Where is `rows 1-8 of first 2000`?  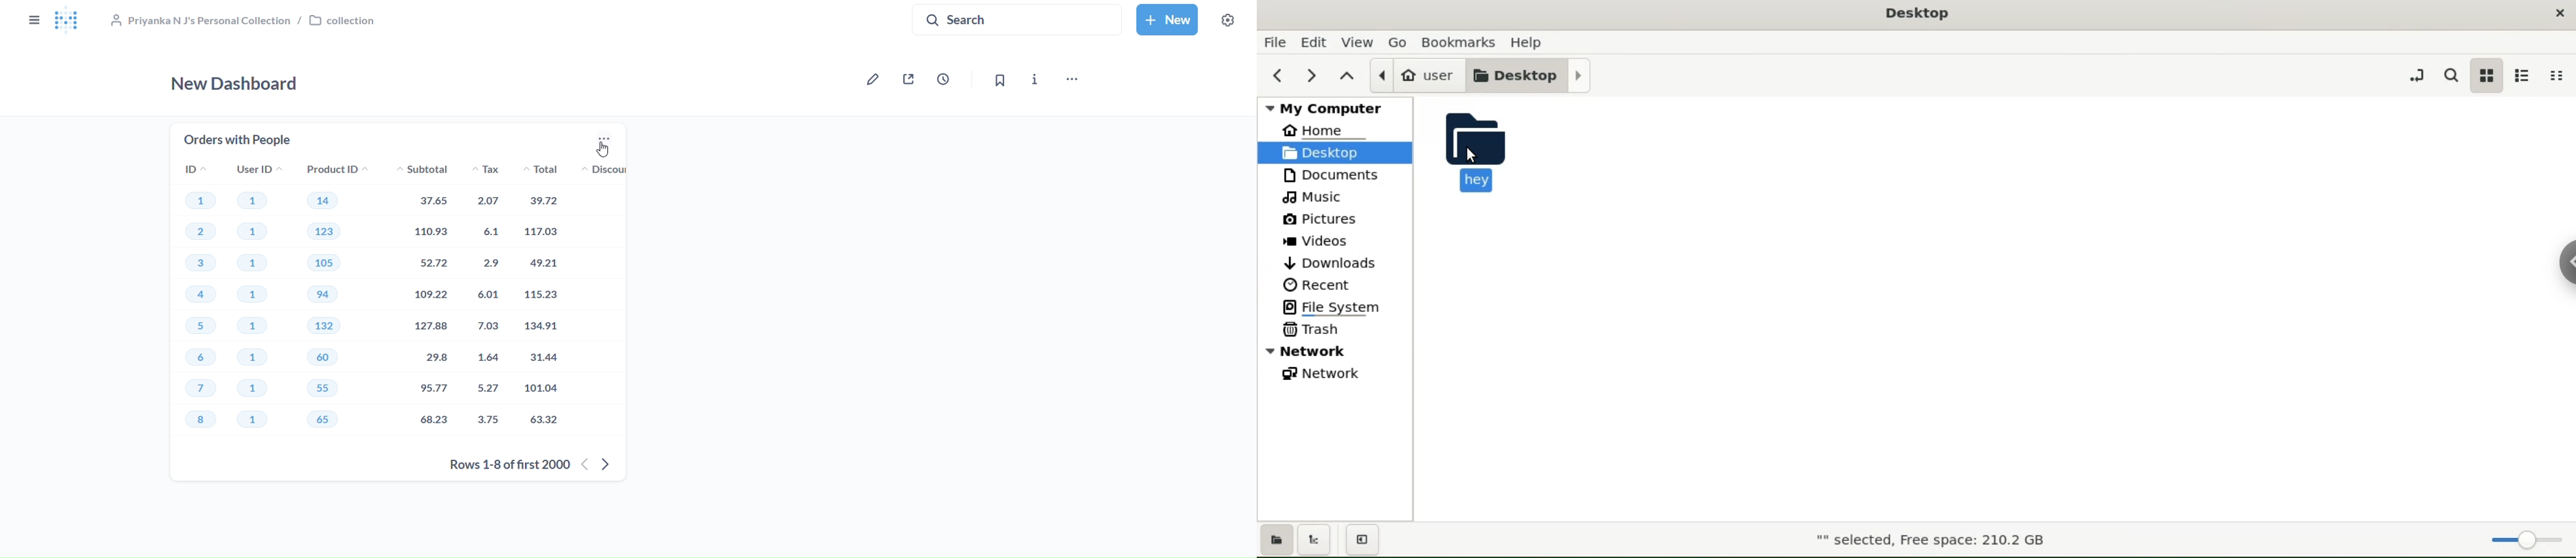 rows 1-8 of first 2000 is located at coordinates (502, 464).